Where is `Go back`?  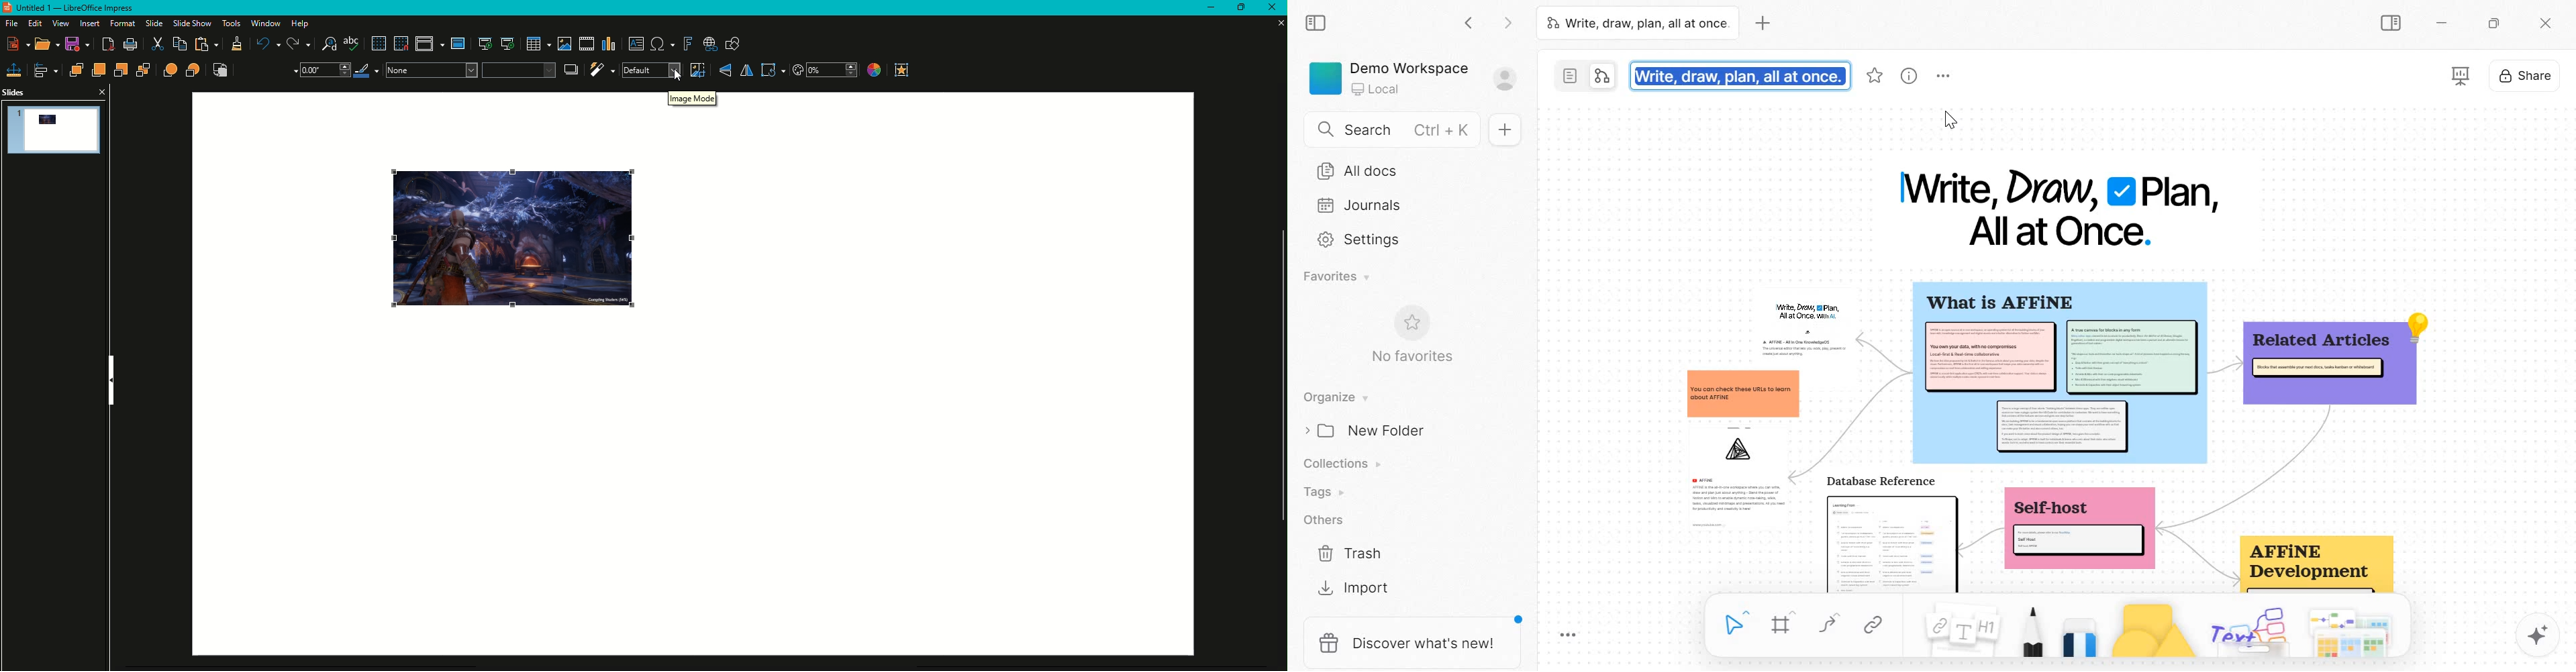
Go back is located at coordinates (1472, 25).